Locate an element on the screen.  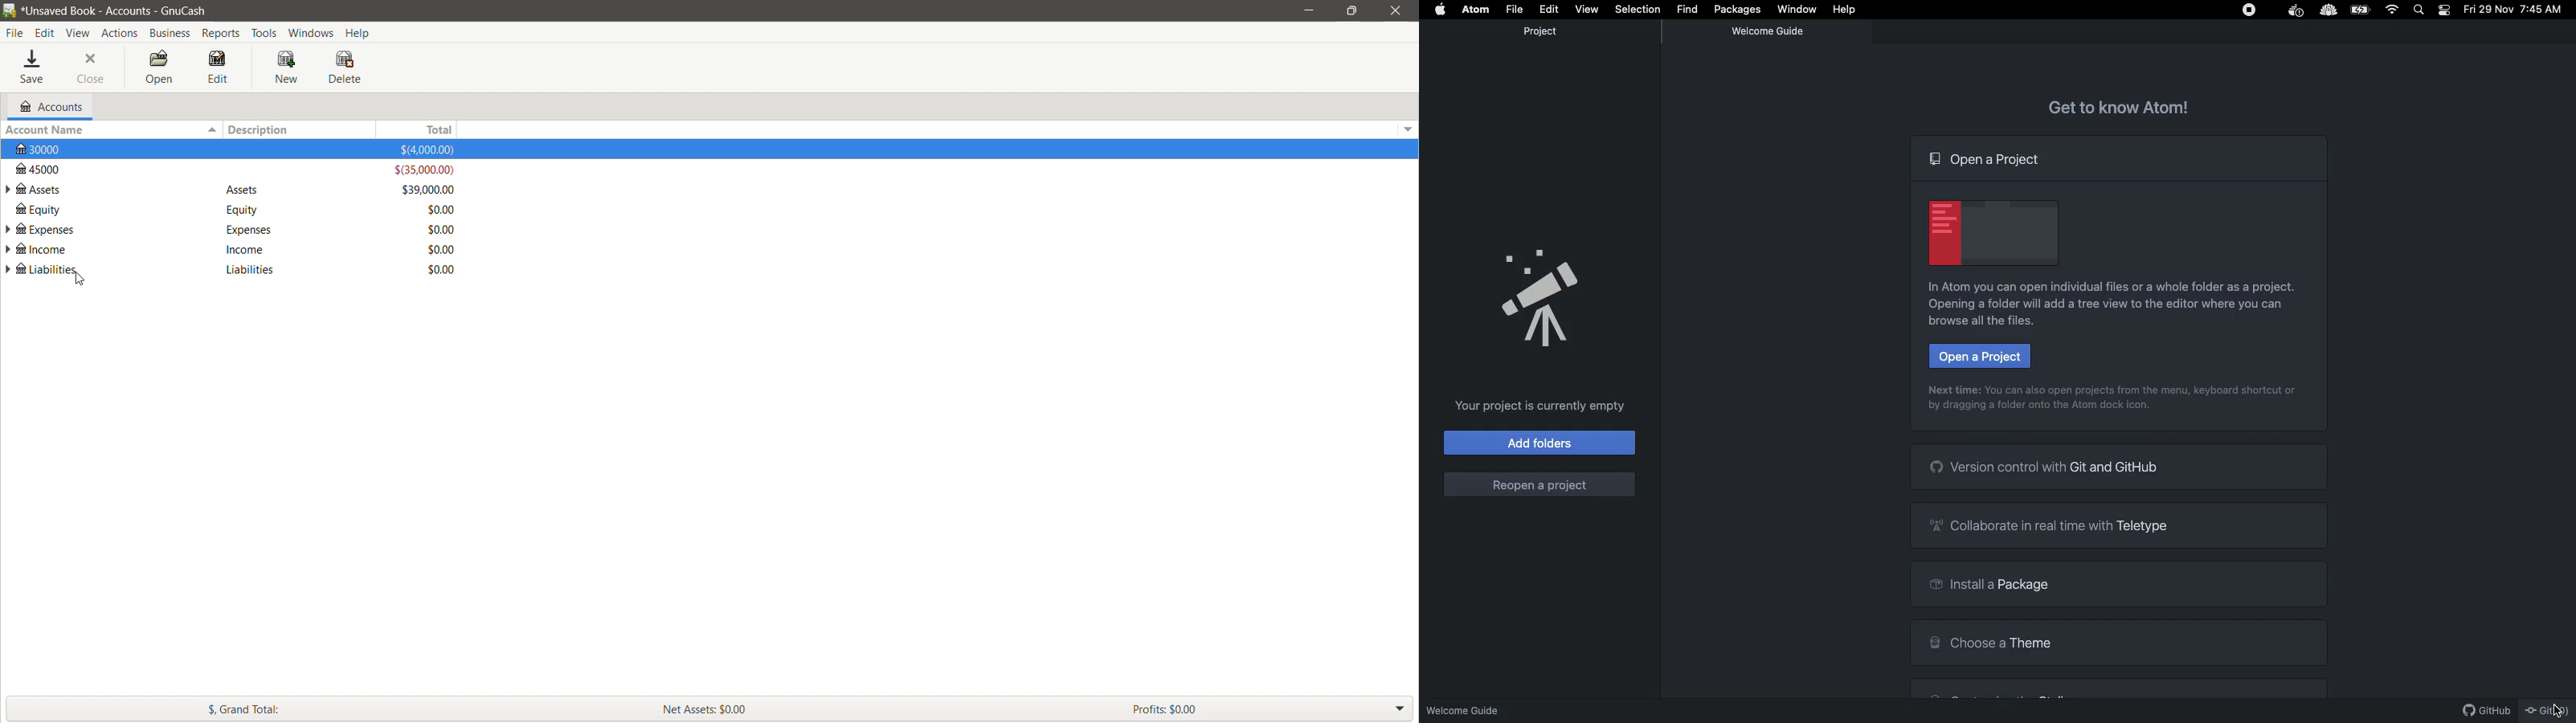
Restore Down is located at coordinates (1352, 11).